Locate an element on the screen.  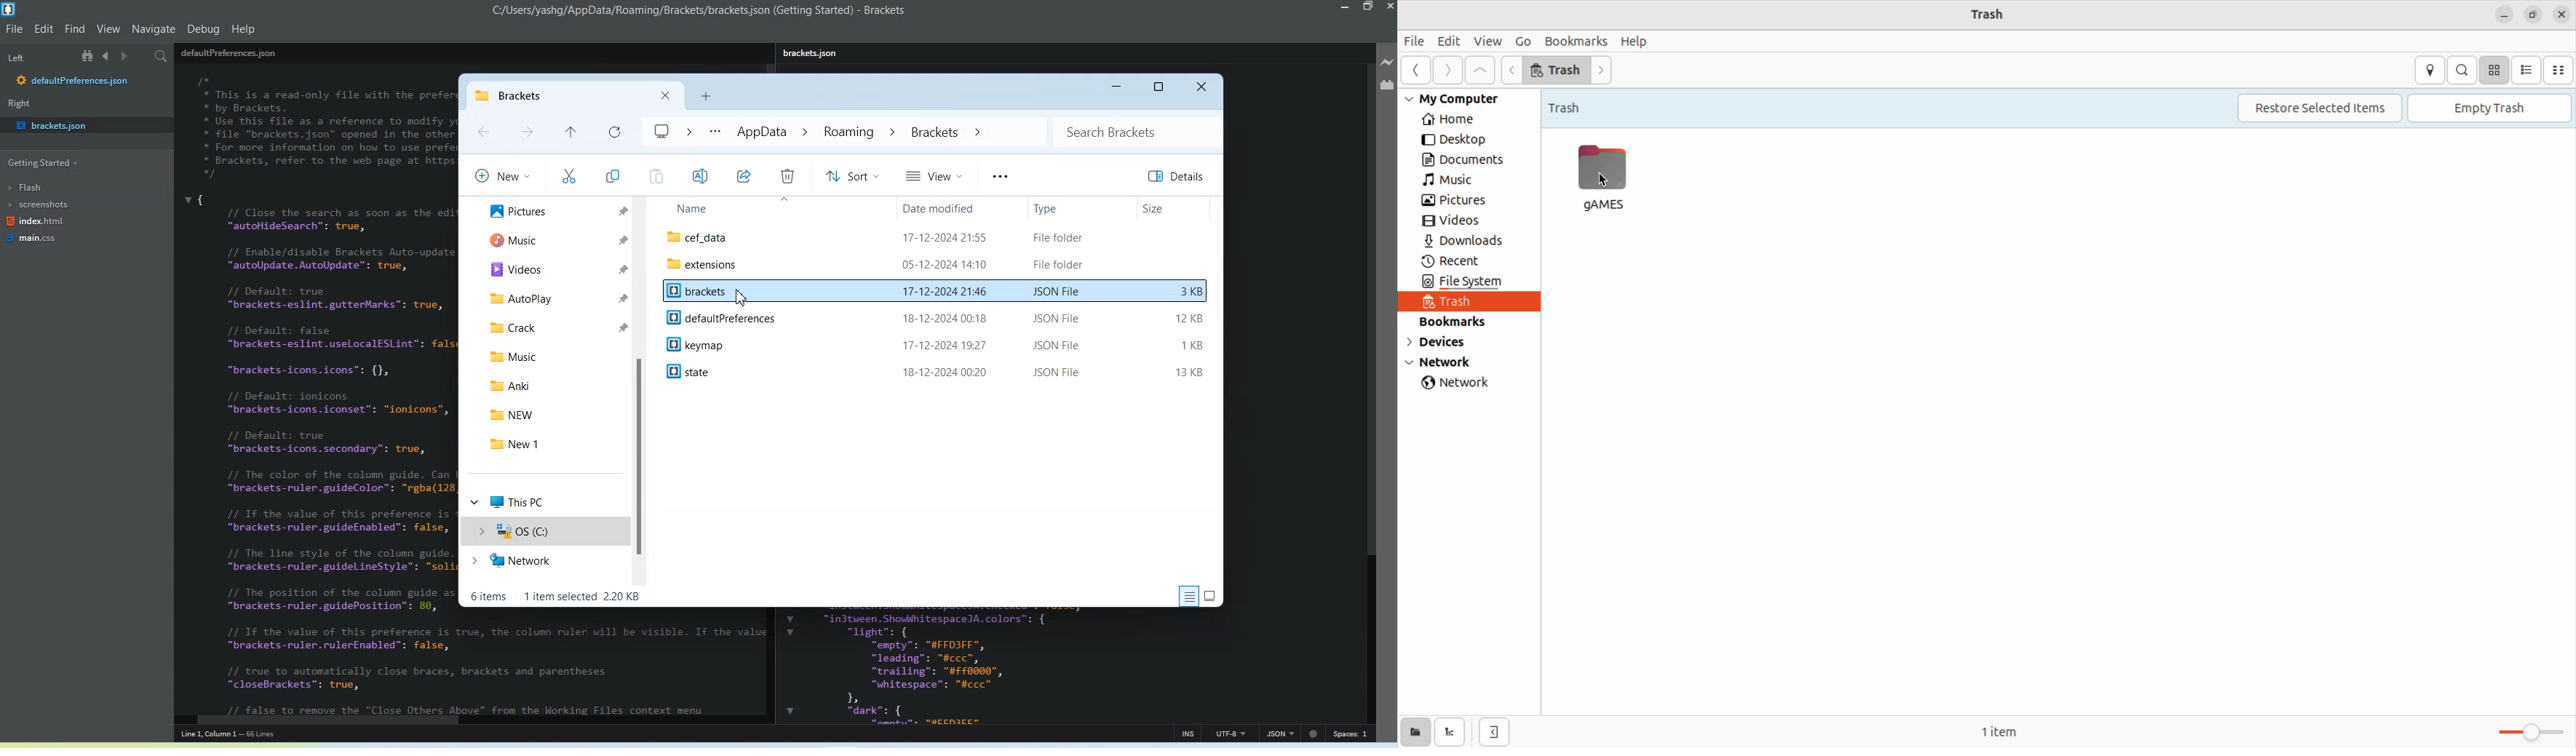
compact view is located at coordinates (2561, 70).